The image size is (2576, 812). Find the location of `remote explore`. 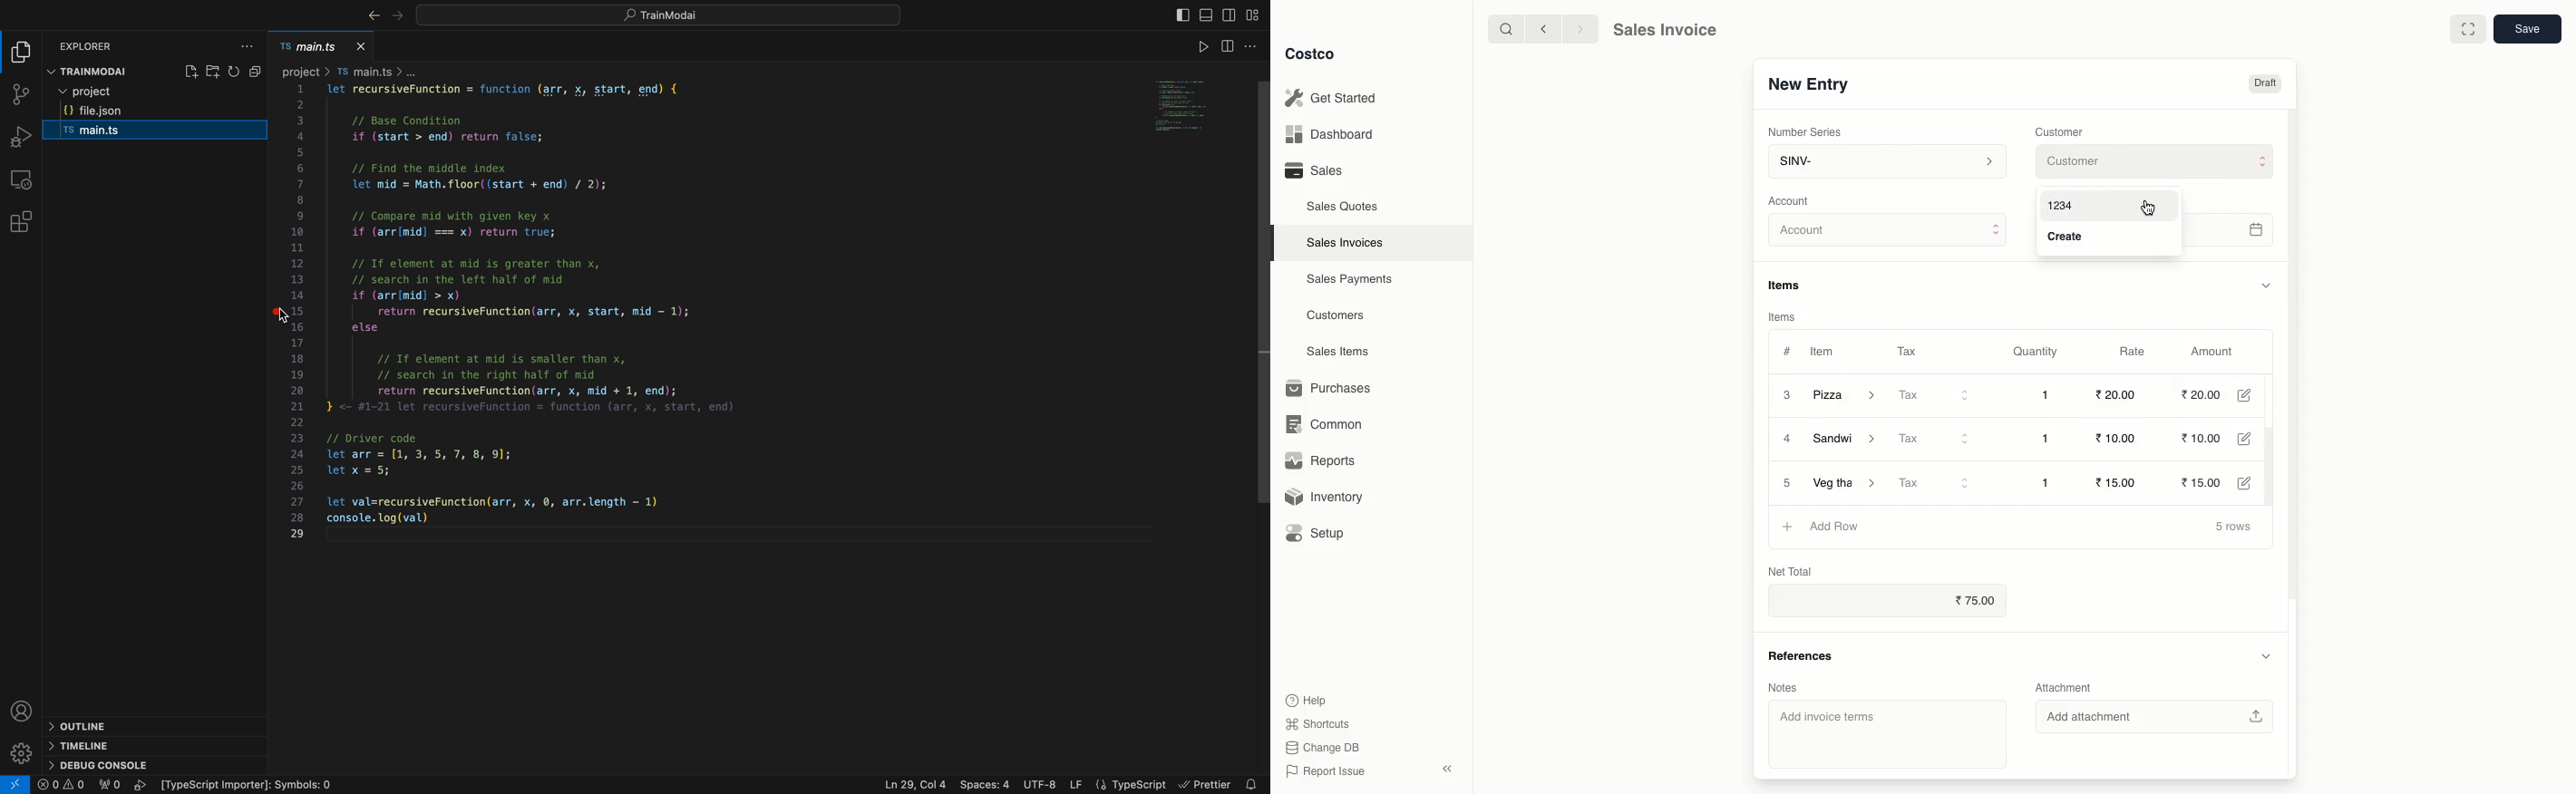

remote explore is located at coordinates (22, 179).